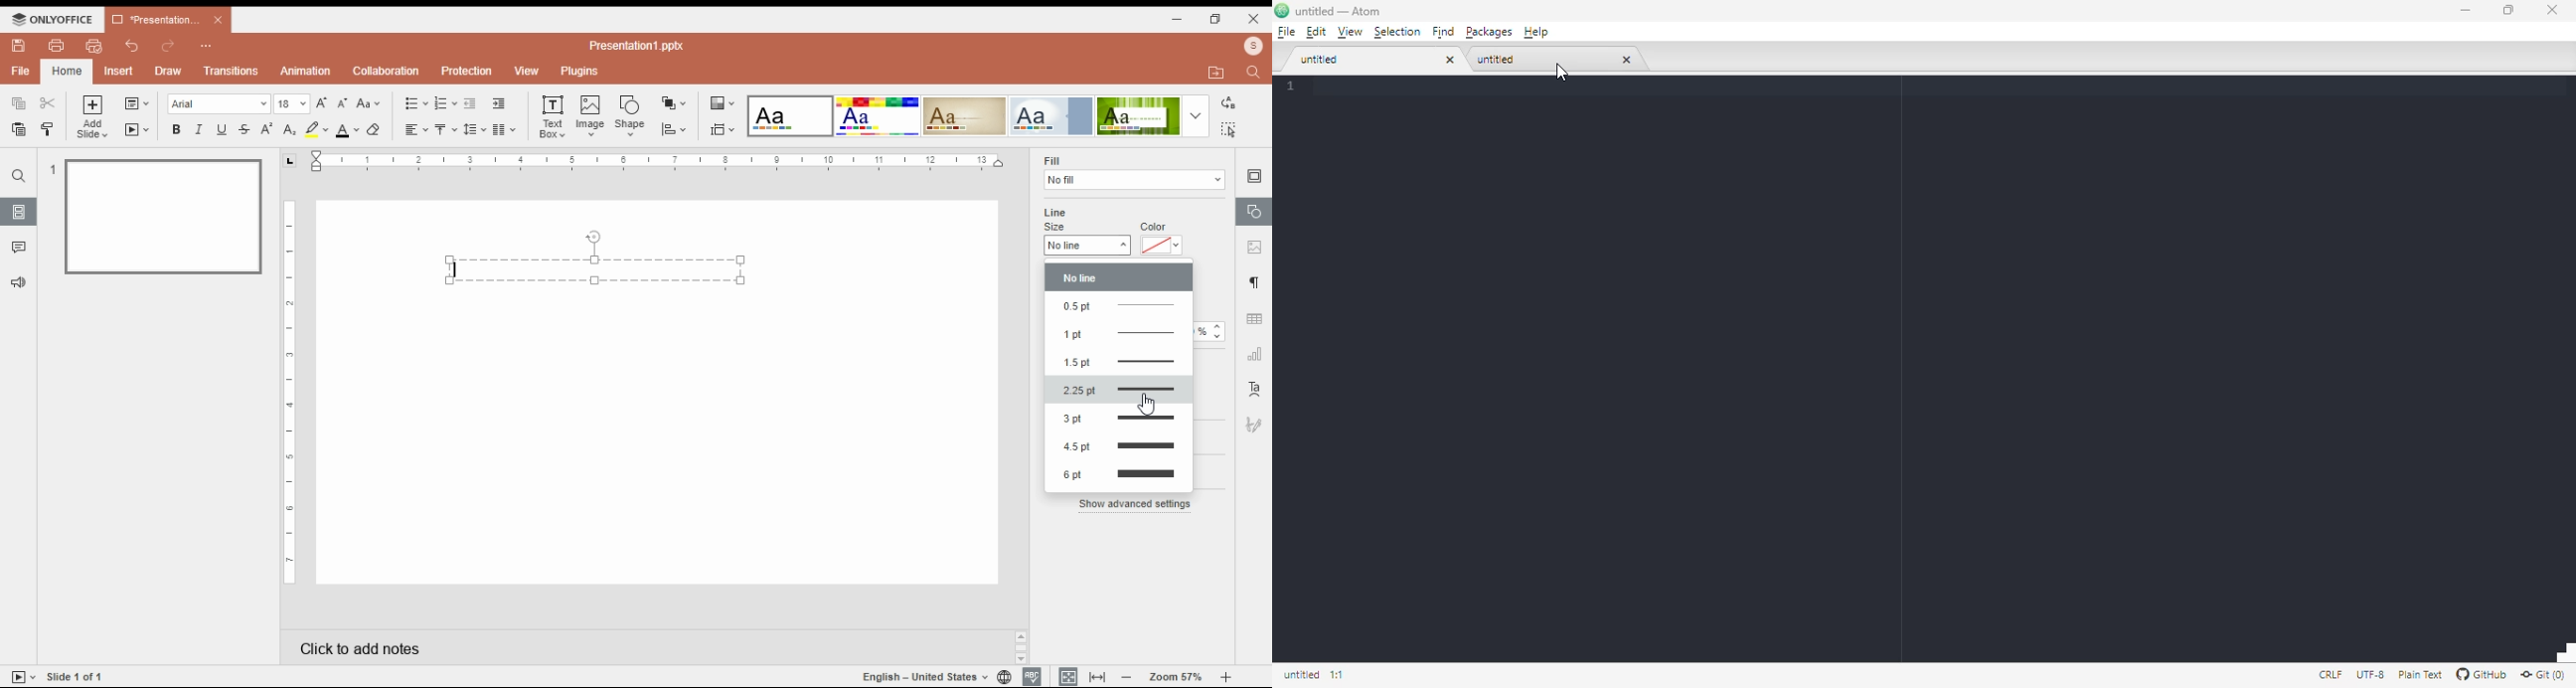  I want to click on fit to width, so click(1098, 676).